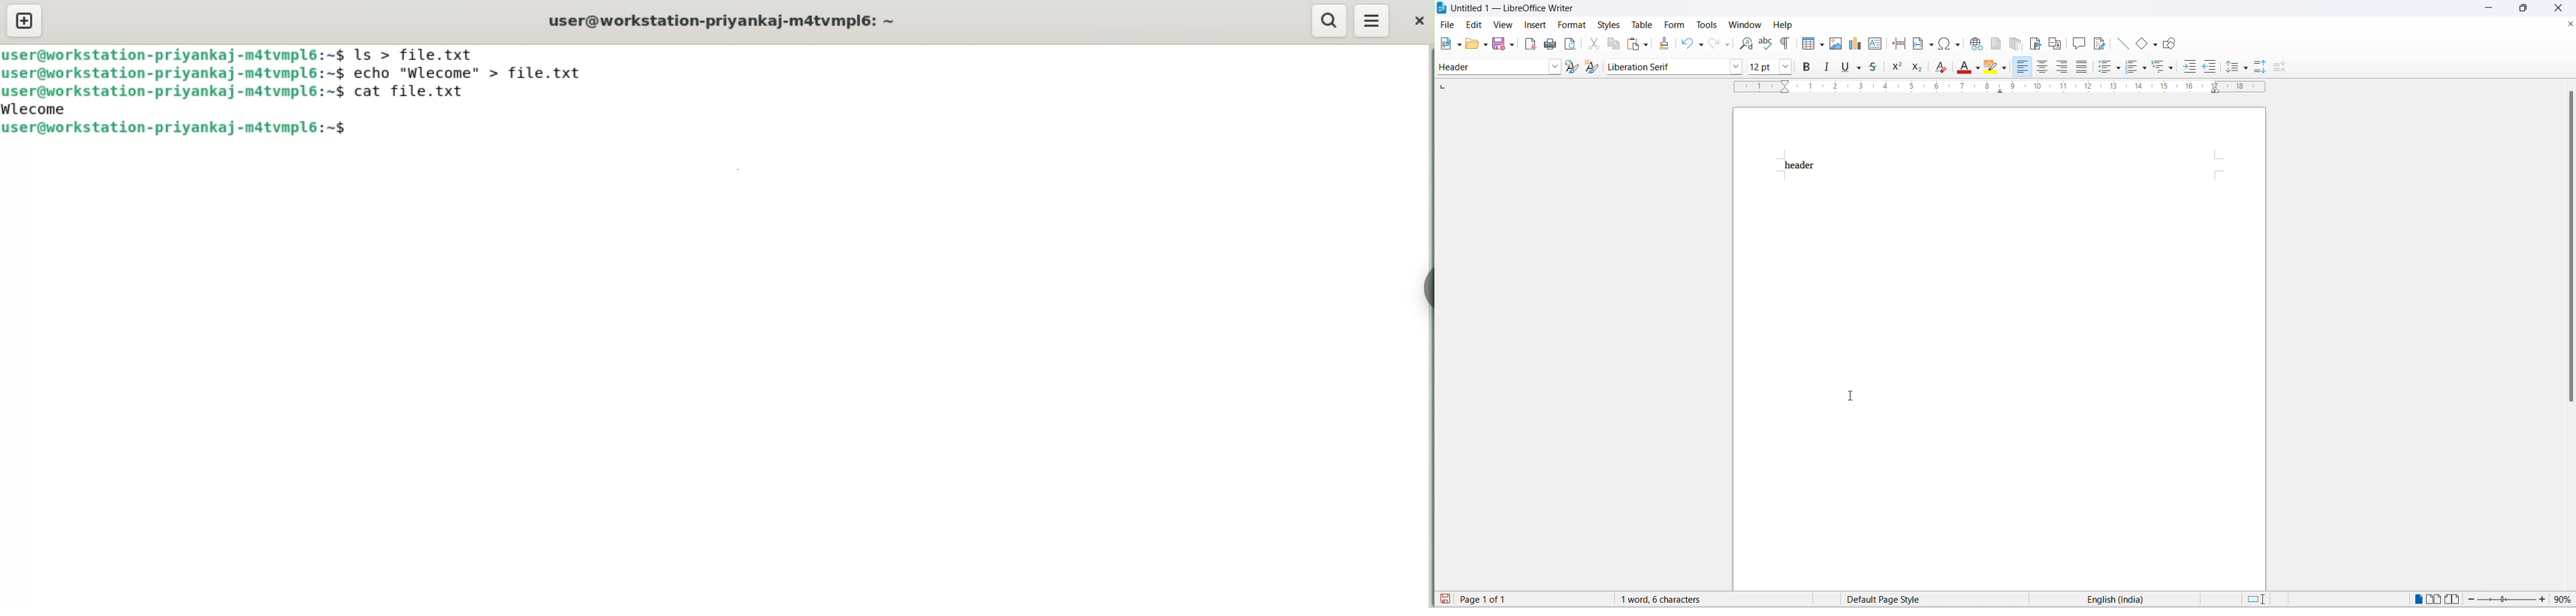  What do you see at coordinates (2417, 599) in the screenshot?
I see `single page view` at bounding box center [2417, 599].